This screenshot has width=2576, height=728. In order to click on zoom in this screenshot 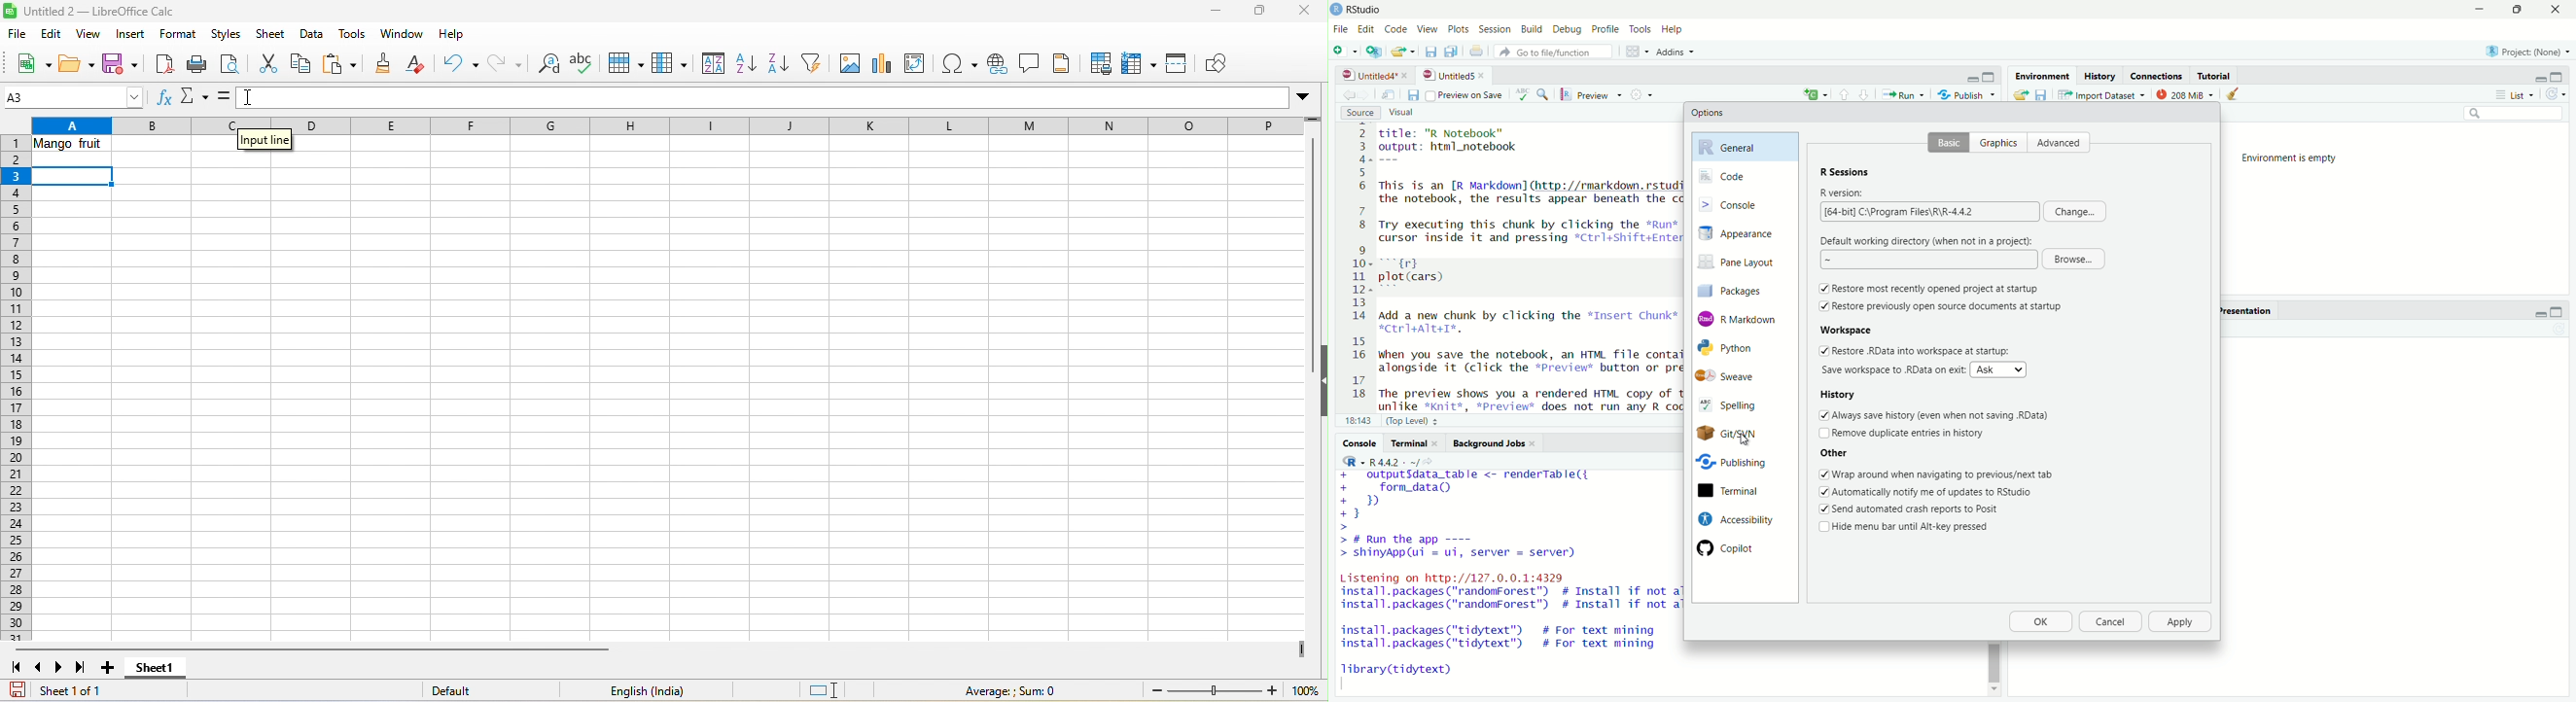, I will do `click(1235, 691)`.